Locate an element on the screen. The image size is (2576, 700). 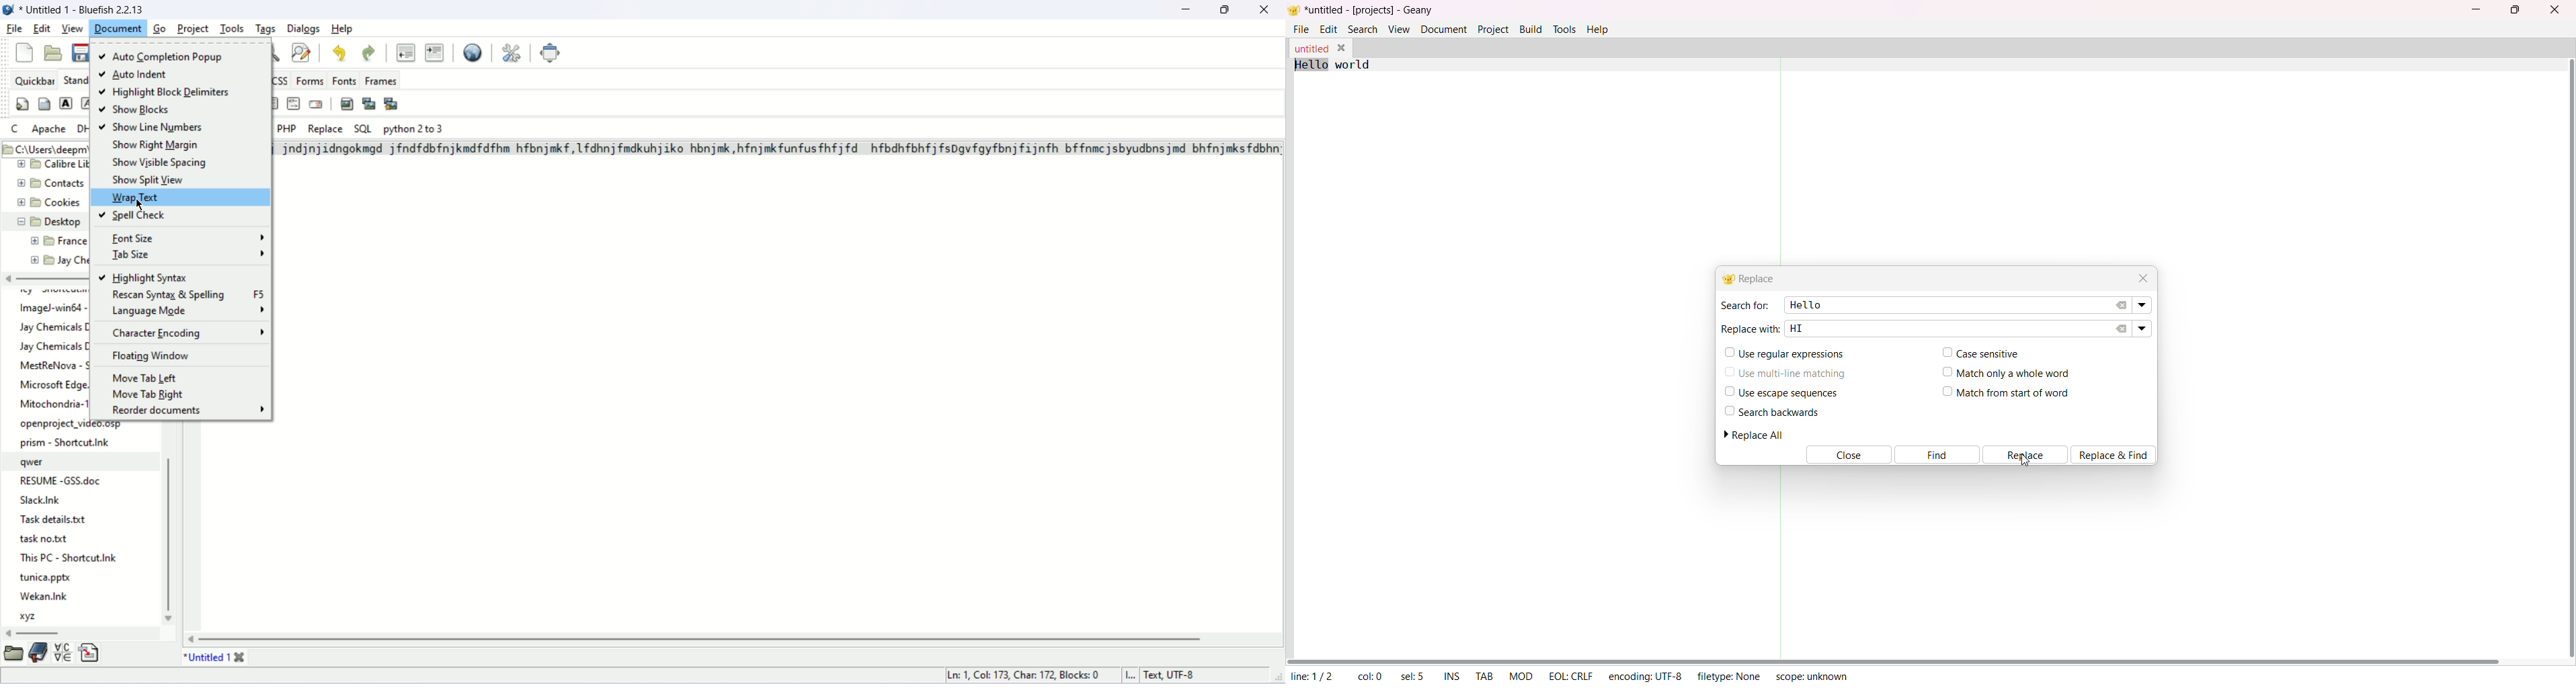
highlight block delimiters is located at coordinates (164, 93).